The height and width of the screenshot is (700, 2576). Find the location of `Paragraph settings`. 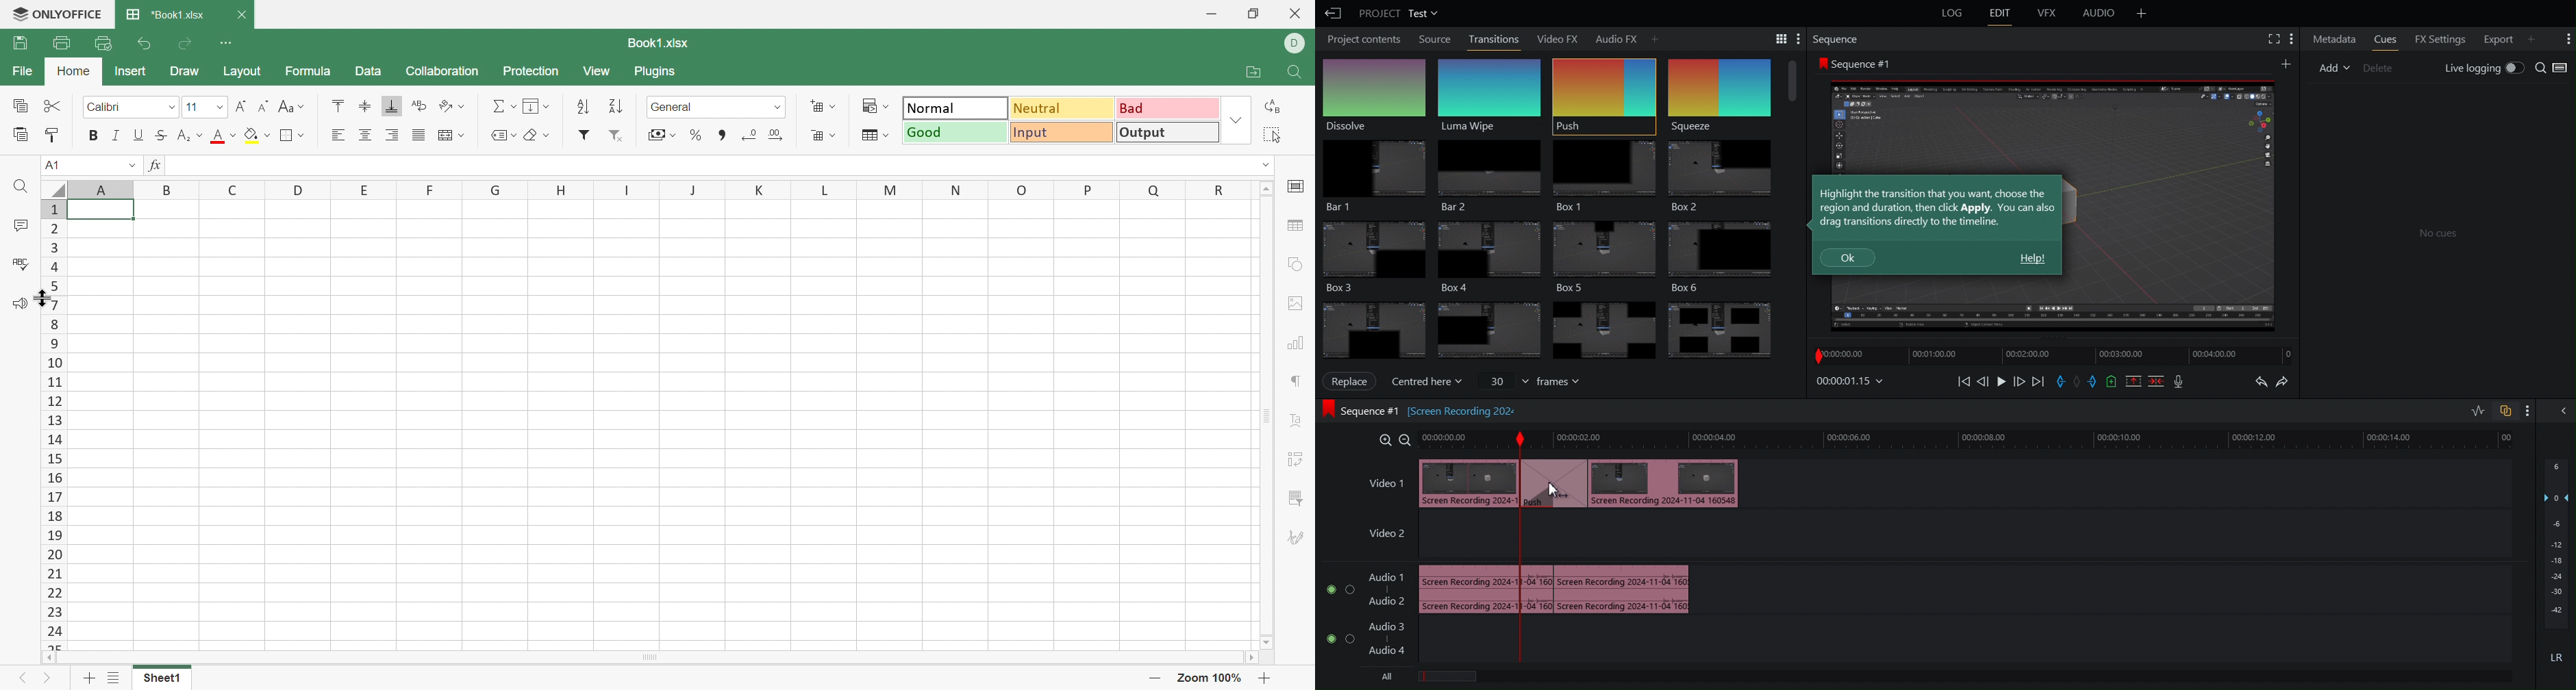

Paragraph settings is located at coordinates (1295, 382).